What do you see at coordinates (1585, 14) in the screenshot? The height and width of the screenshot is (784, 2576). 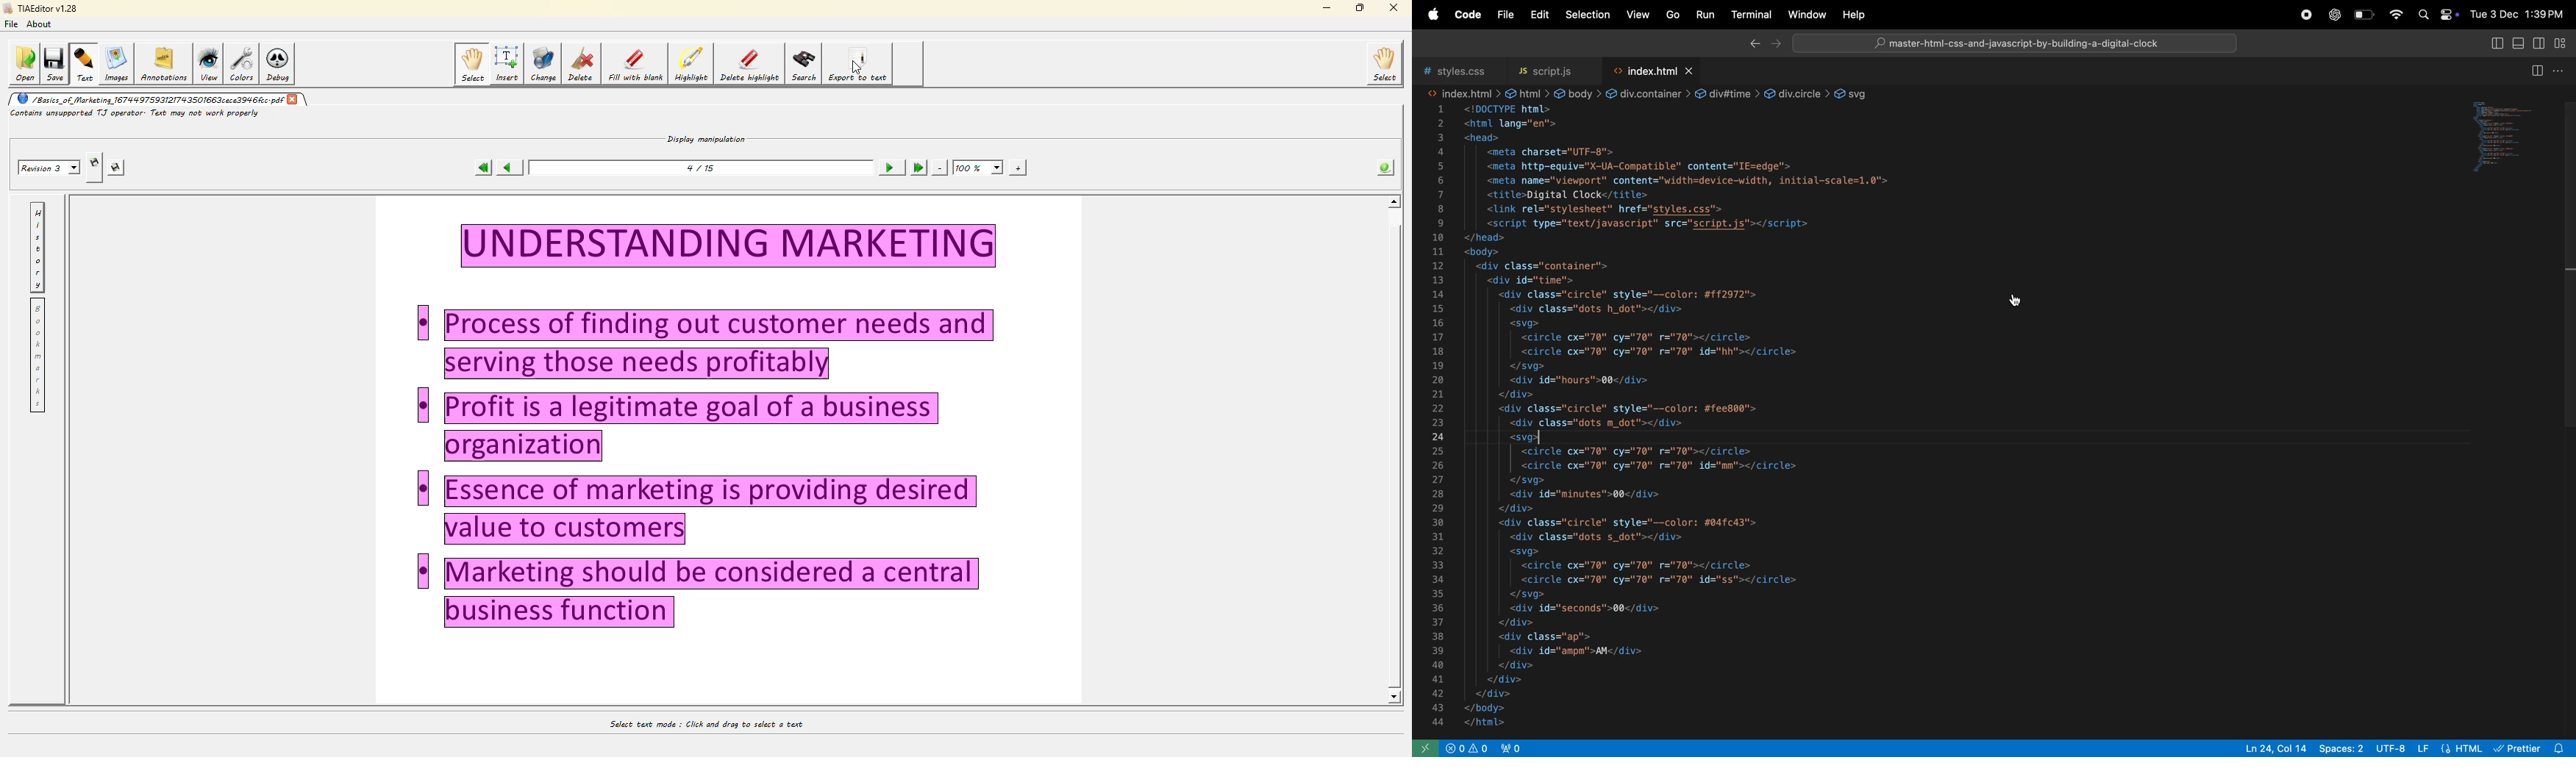 I see `selection` at bounding box center [1585, 14].